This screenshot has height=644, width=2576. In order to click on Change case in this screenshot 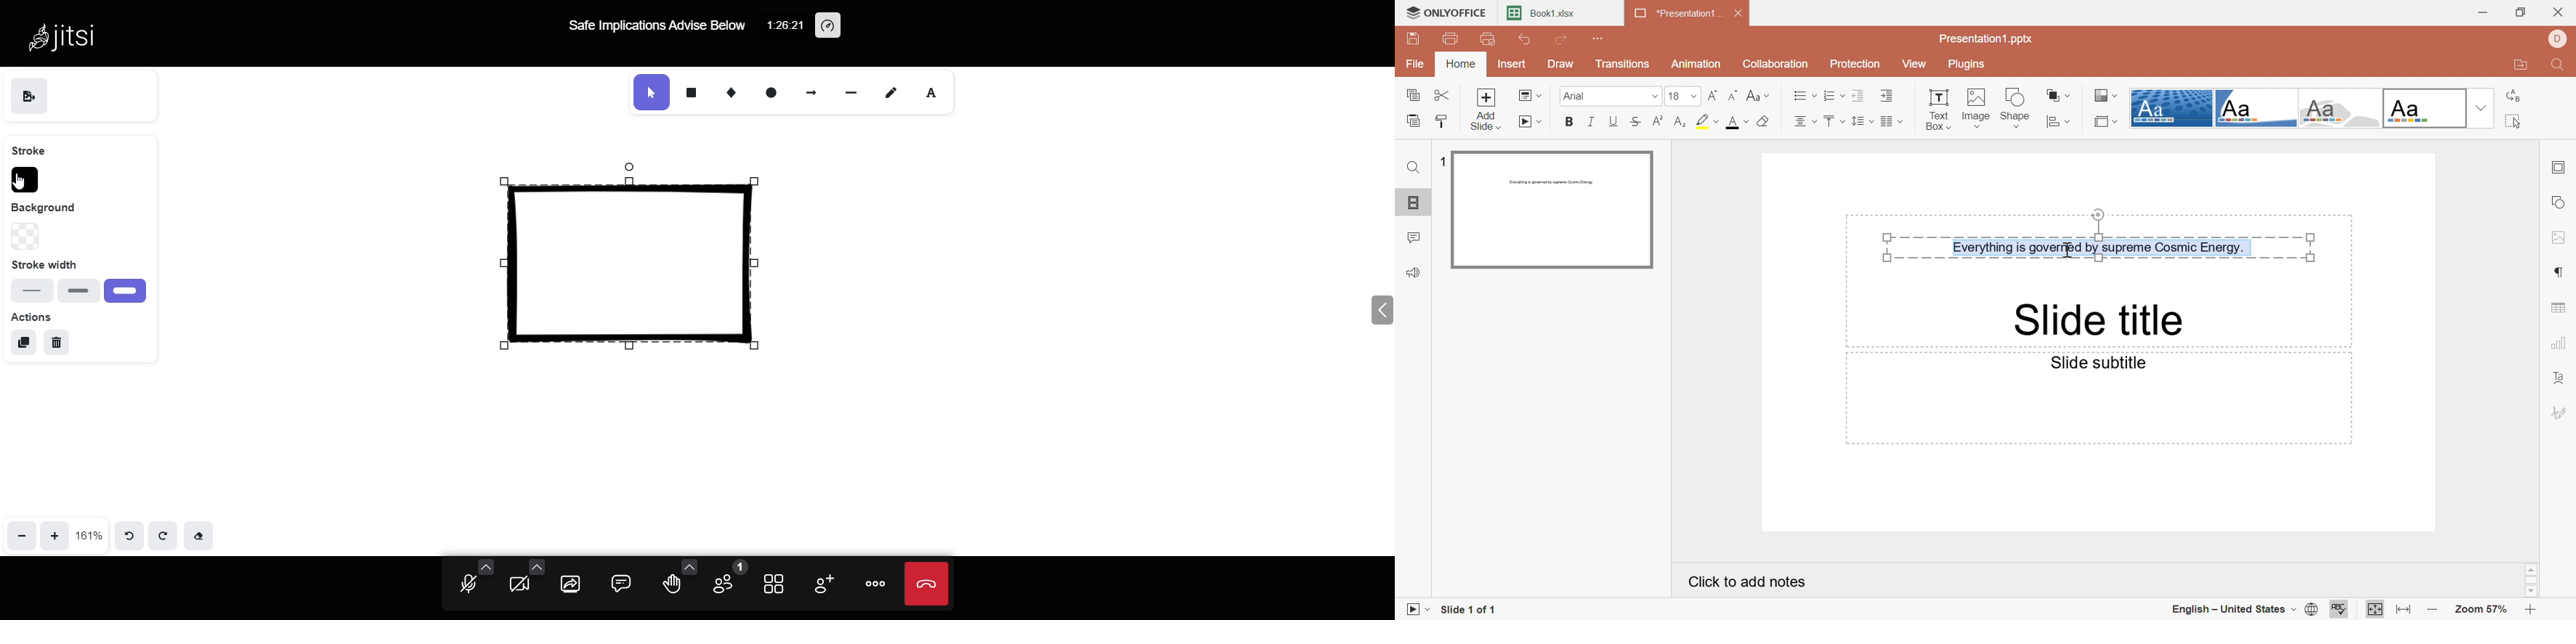, I will do `click(1756, 95)`.